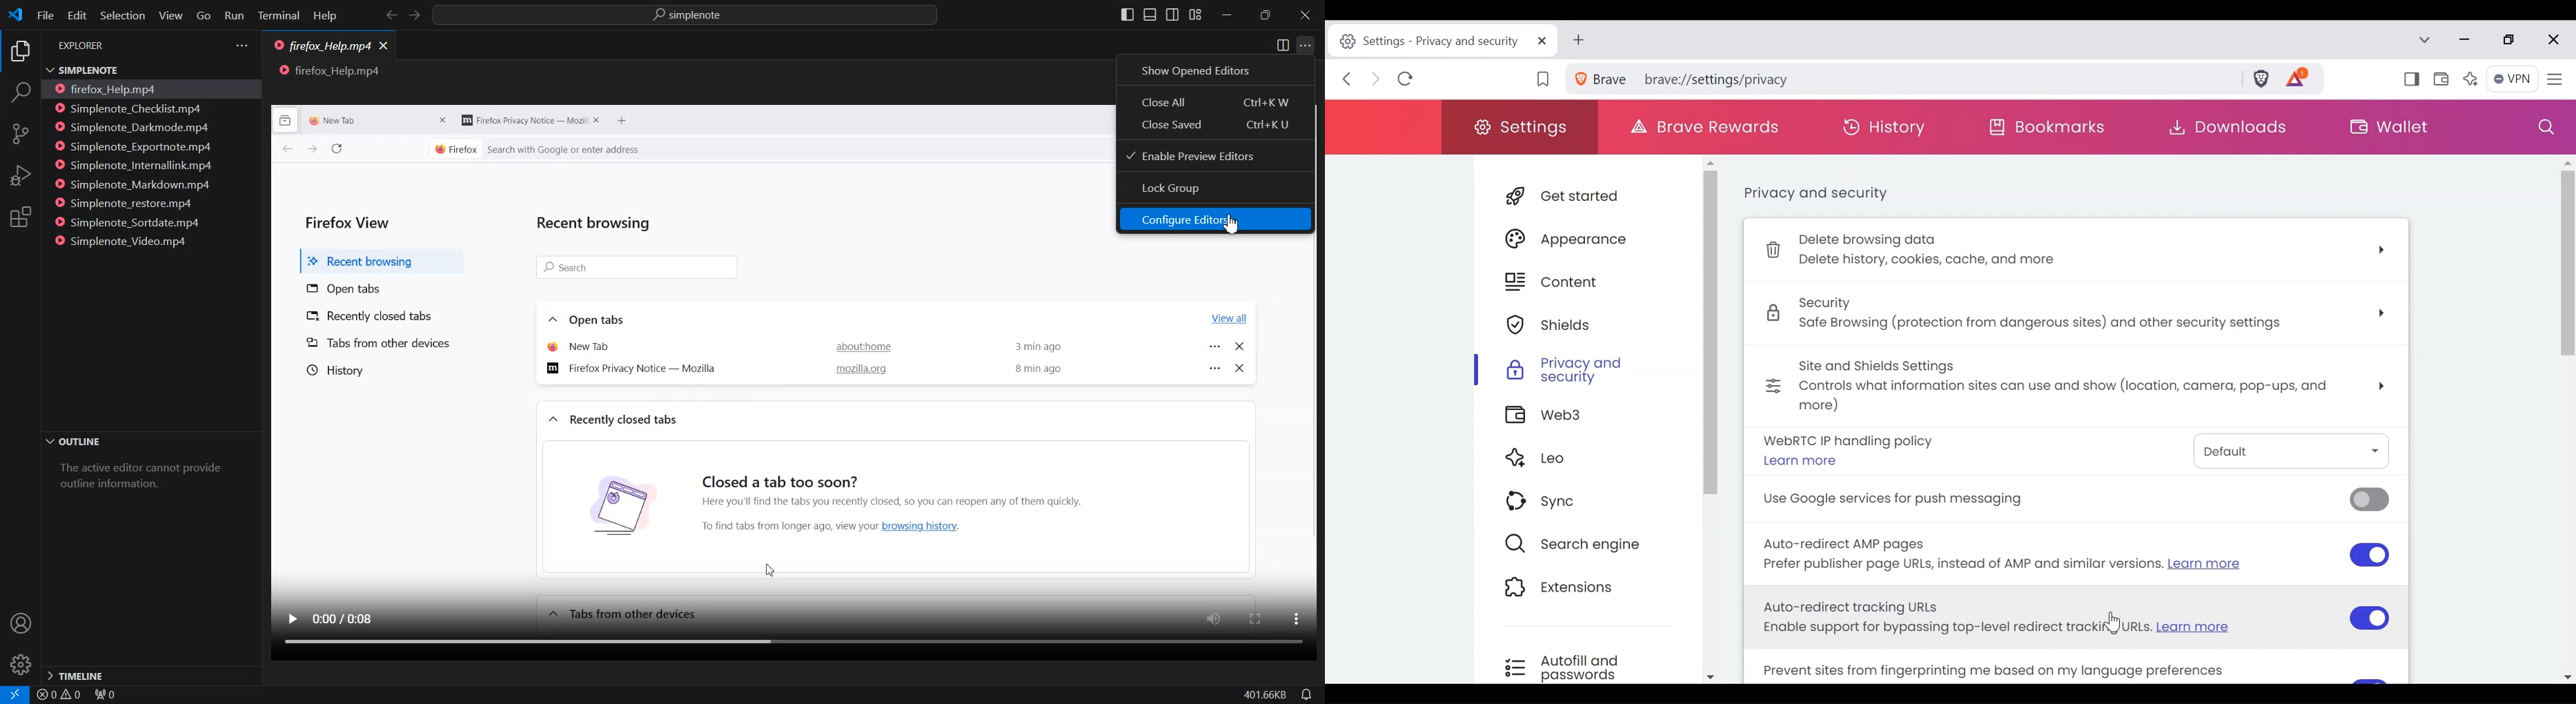 The image size is (2576, 728). What do you see at coordinates (781, 476) in the screenshot?
I see `Closed a tab too soon?` at bounding box center [781, 476].